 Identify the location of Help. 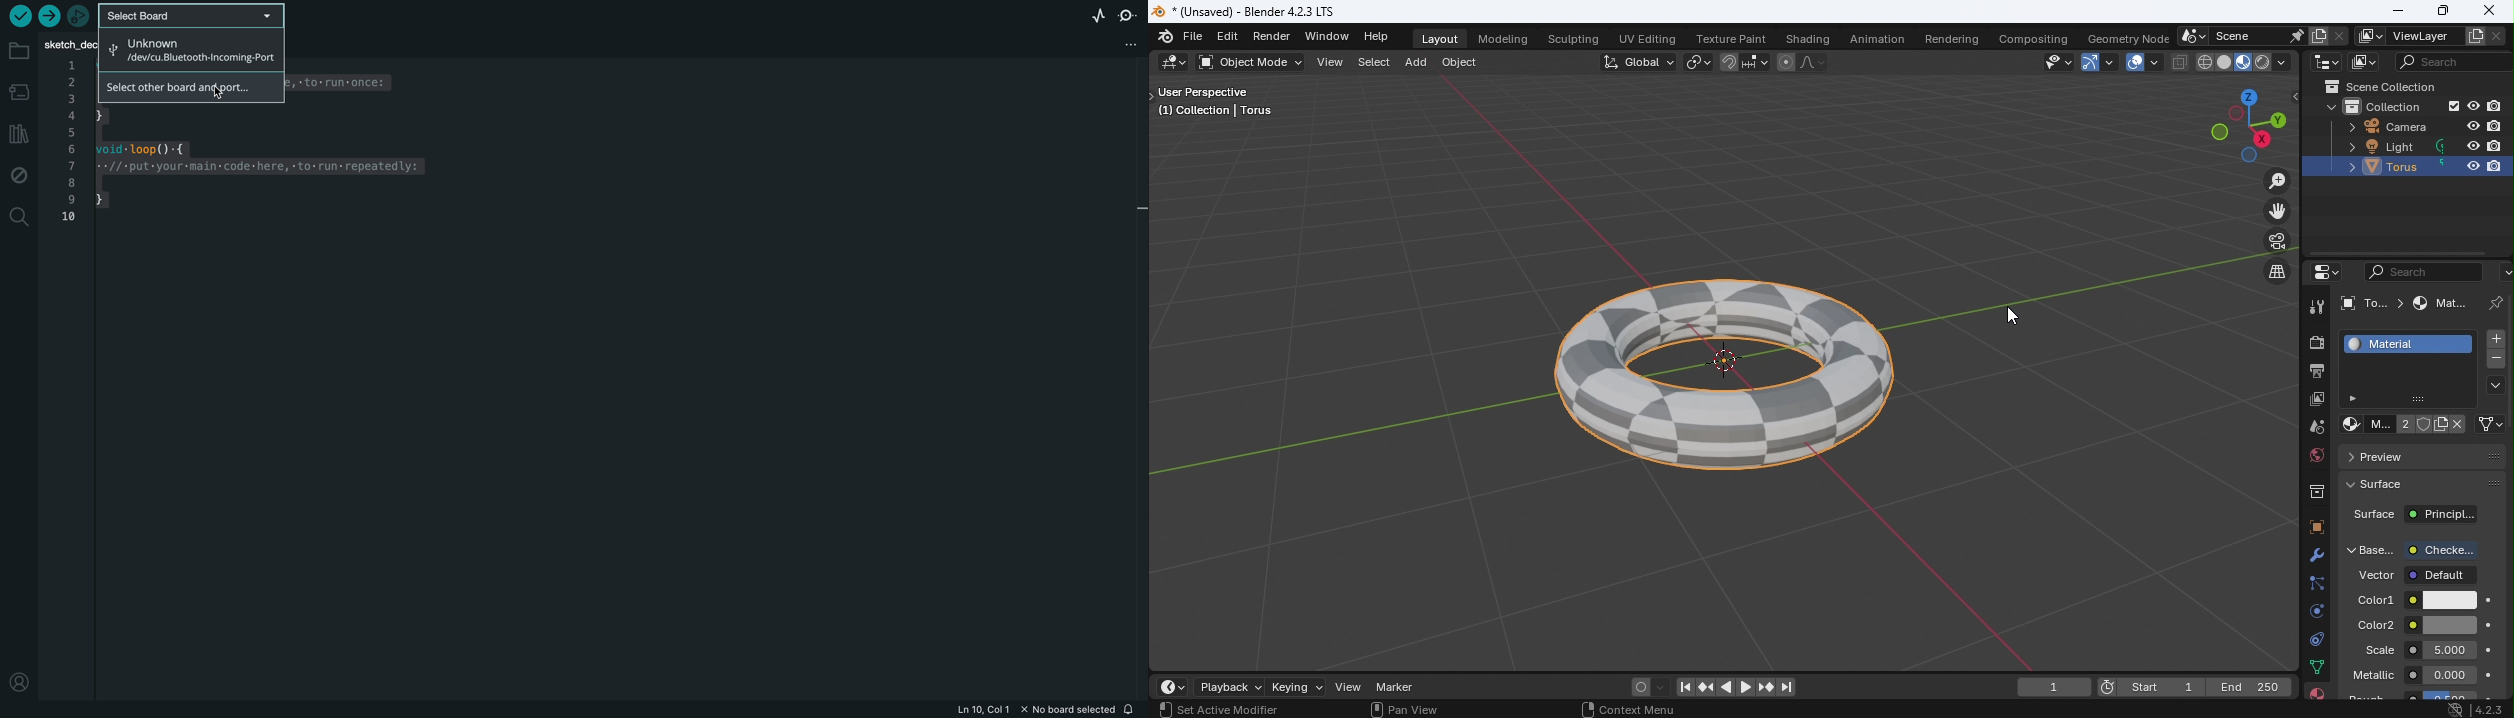
(1381, 37).